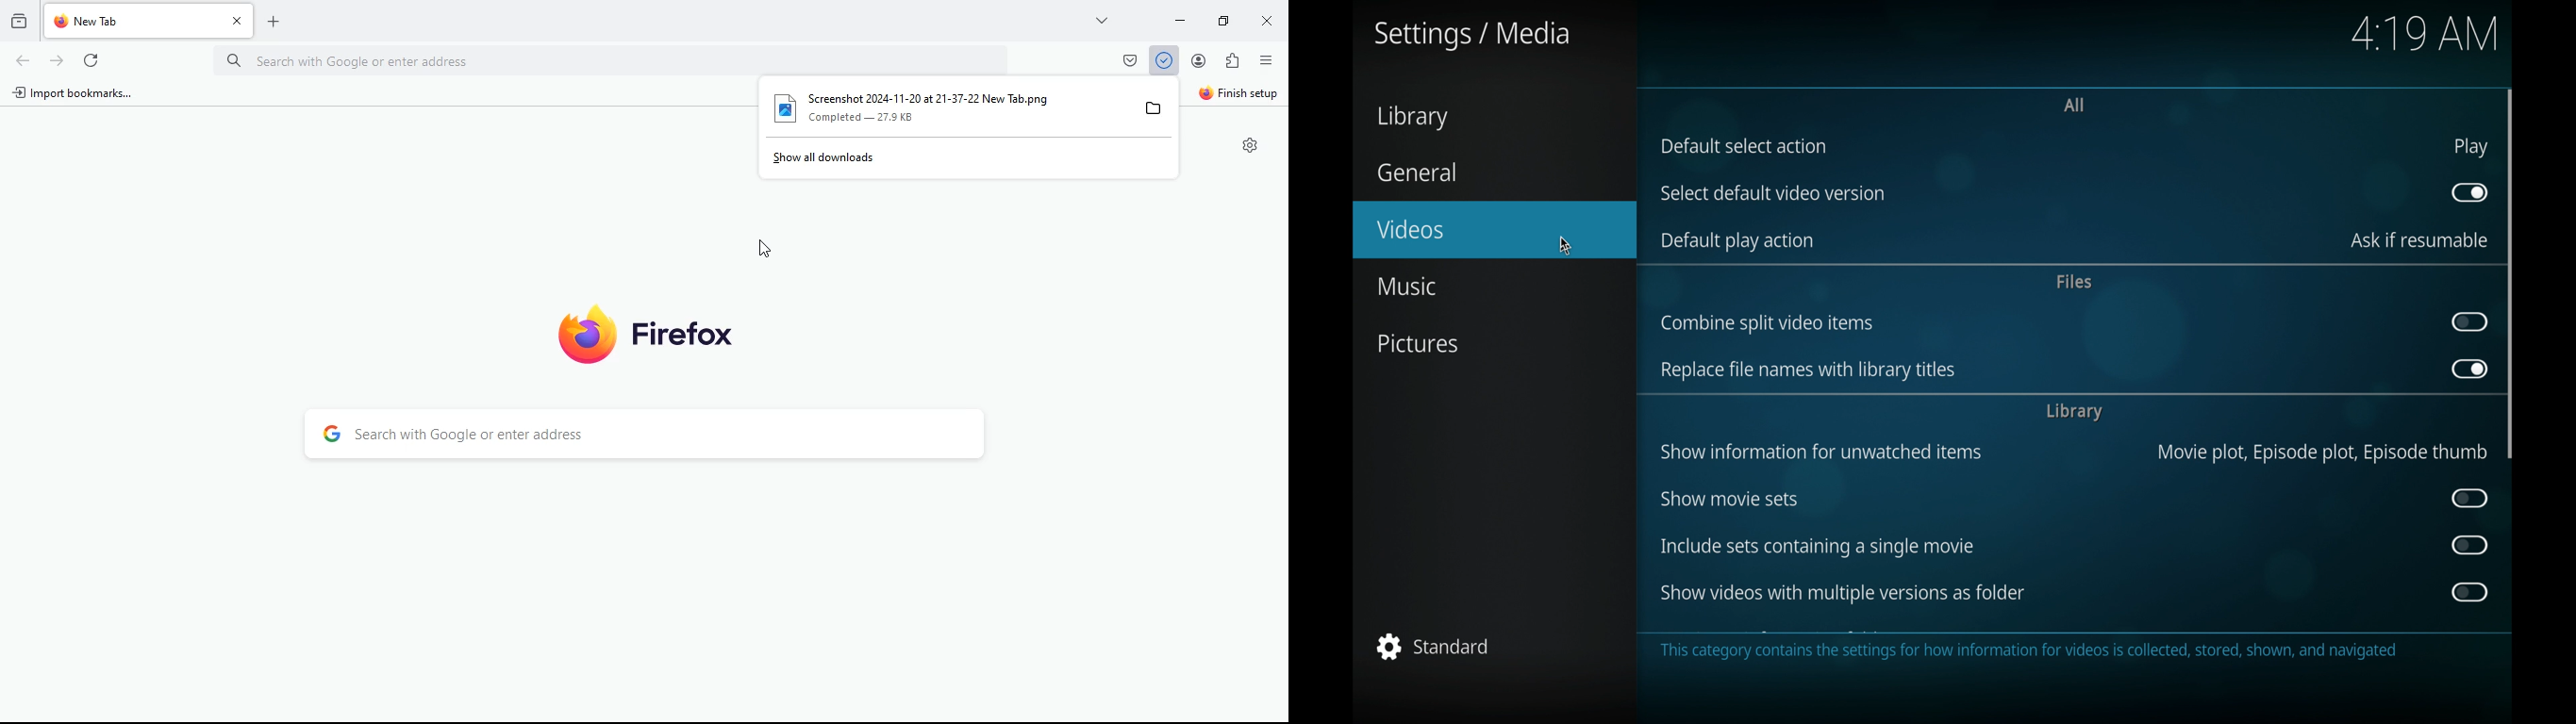  Describe the element at coordinates (1840, 593) in the screenshot. I see `show videos with multiple versions` at that location.